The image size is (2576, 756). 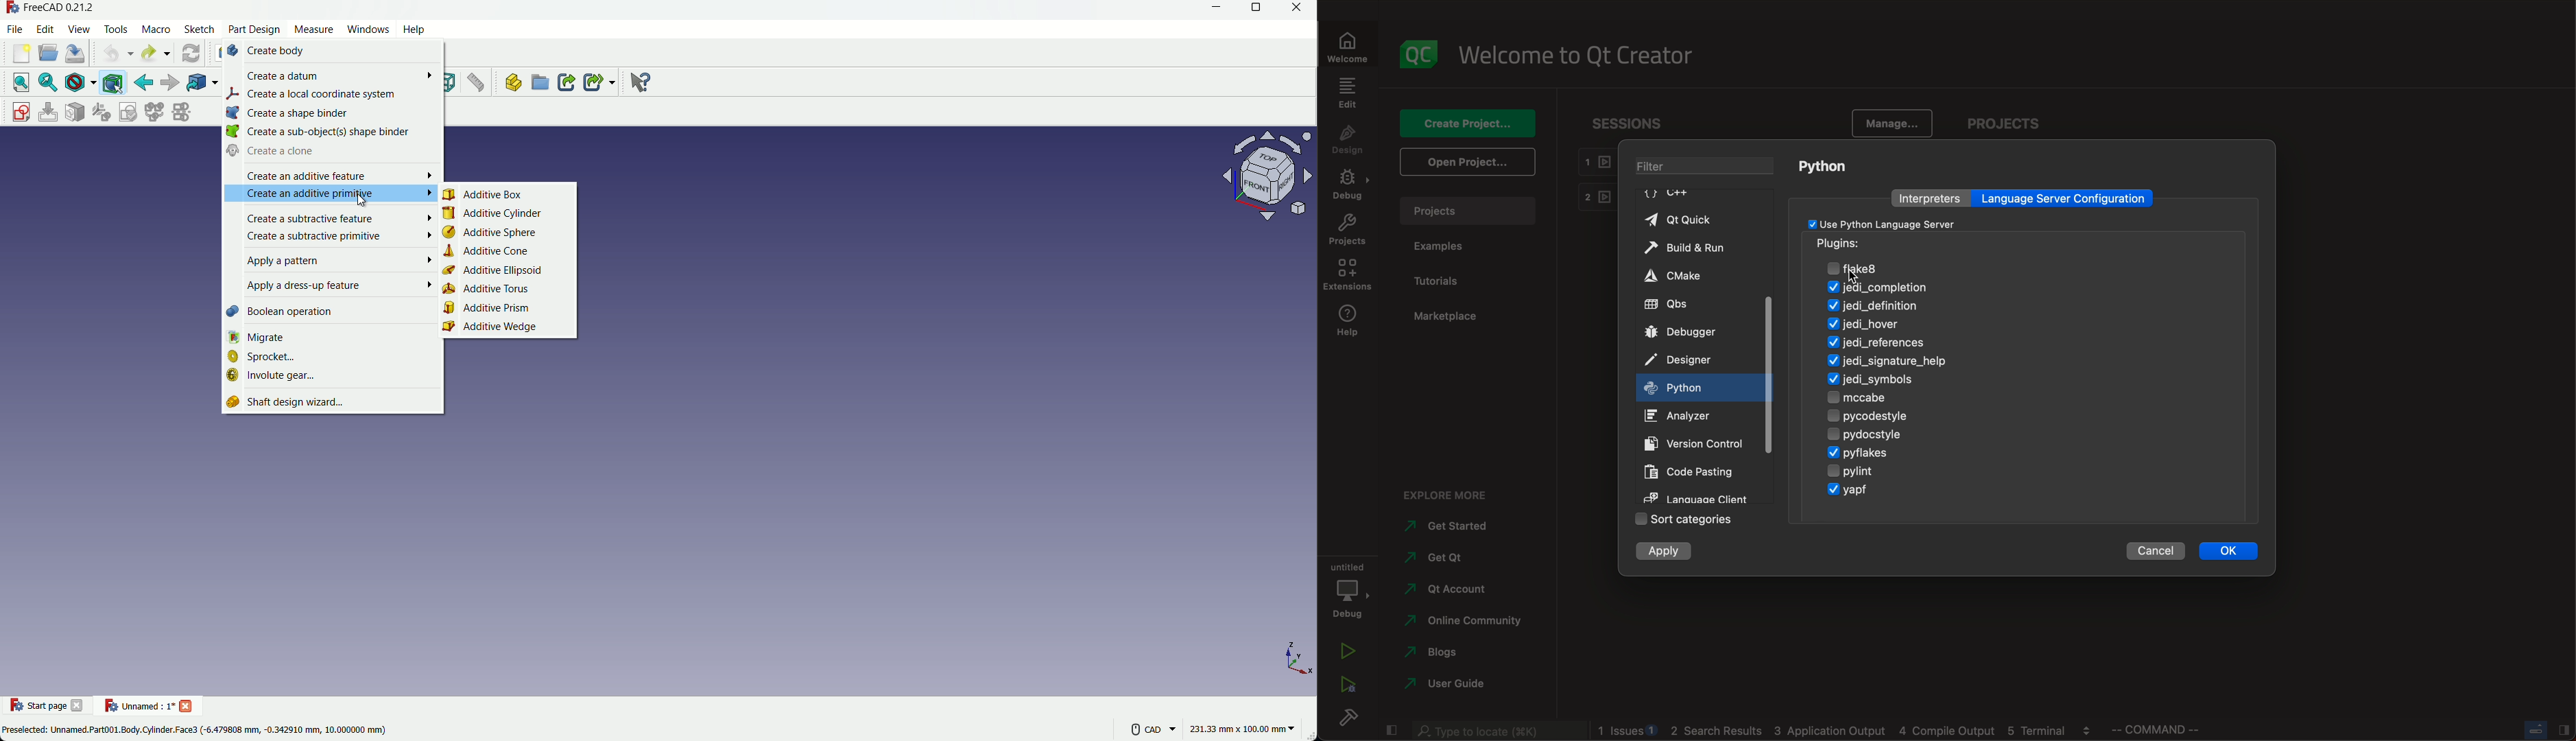 What do you see at coordinates (199, 30) in the screenshot?
I see `sketch menu` at bounding box center [199, 30].